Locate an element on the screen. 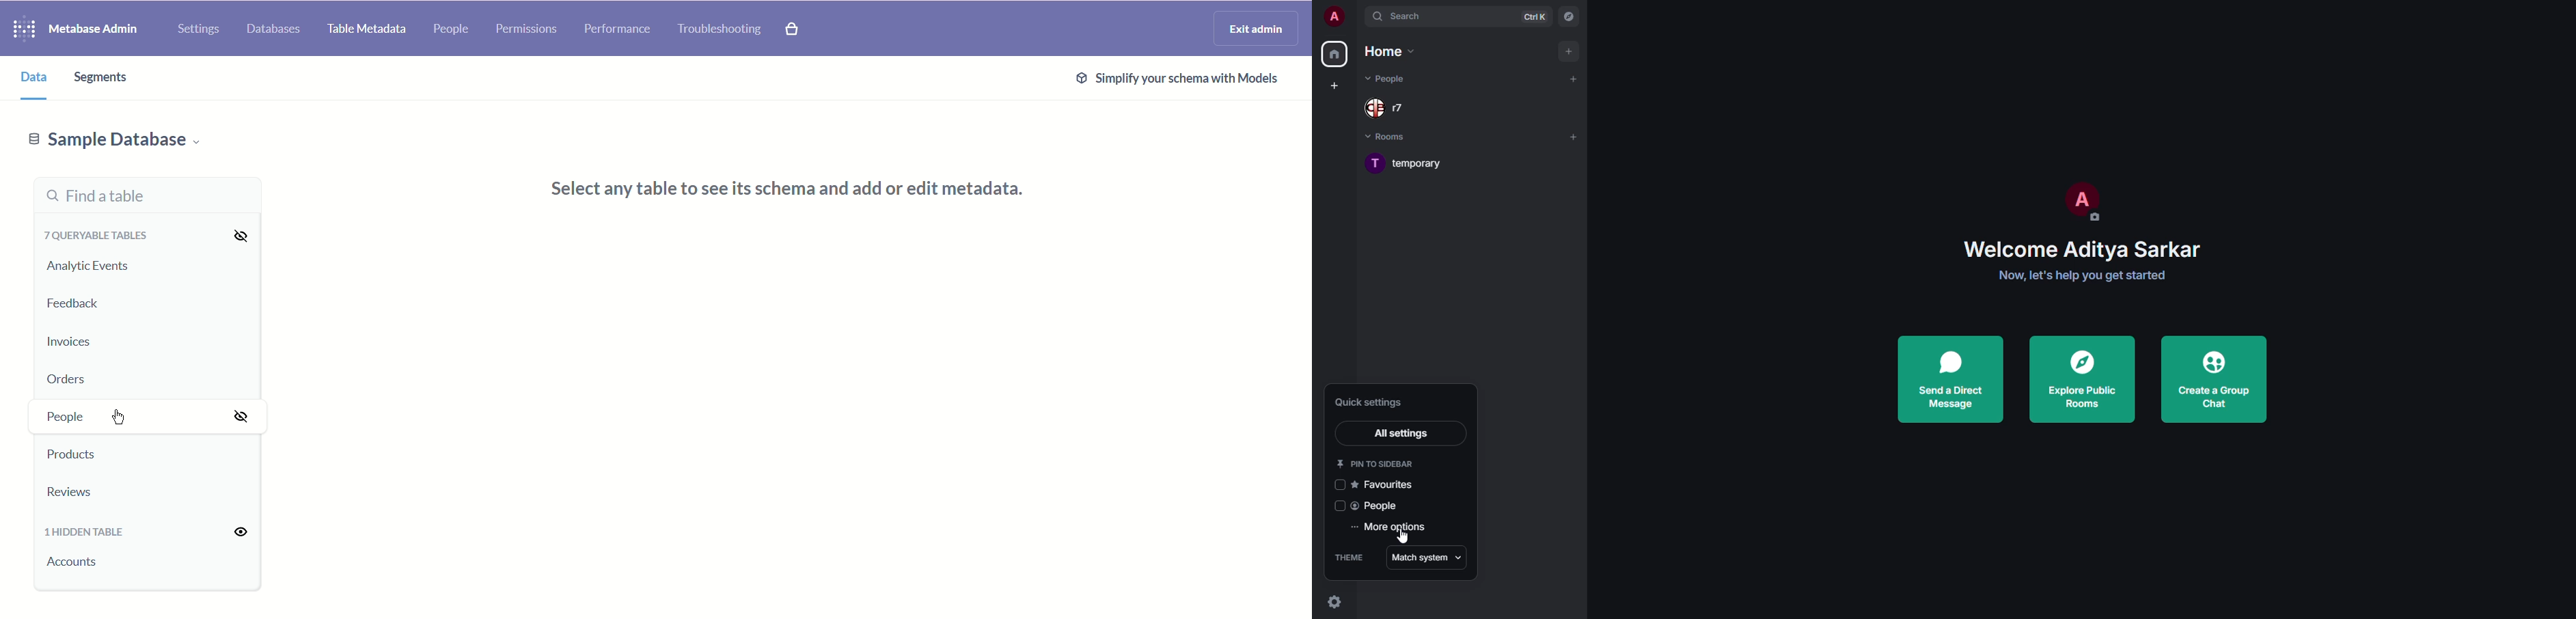 The width and height of the screenshot is (2576, 644). add is located at coordinates (1571, 51).